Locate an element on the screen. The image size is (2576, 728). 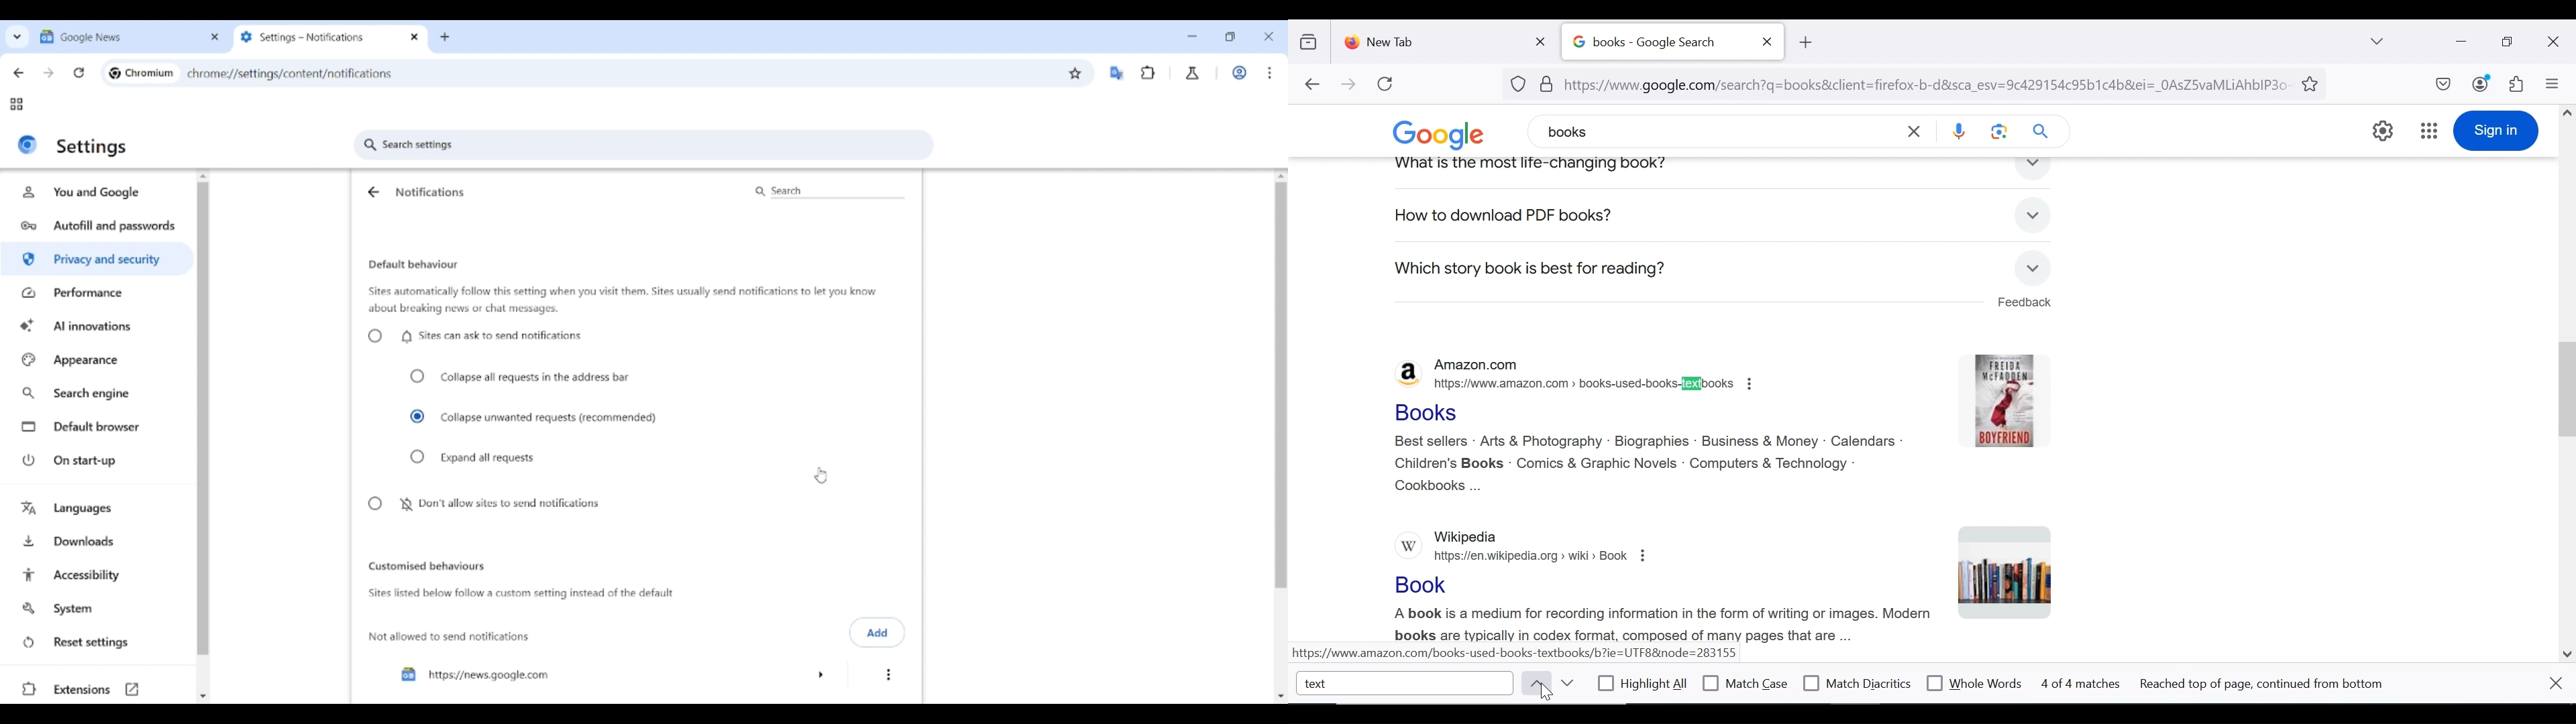
Minimize is located at coordinates (1192, 36).